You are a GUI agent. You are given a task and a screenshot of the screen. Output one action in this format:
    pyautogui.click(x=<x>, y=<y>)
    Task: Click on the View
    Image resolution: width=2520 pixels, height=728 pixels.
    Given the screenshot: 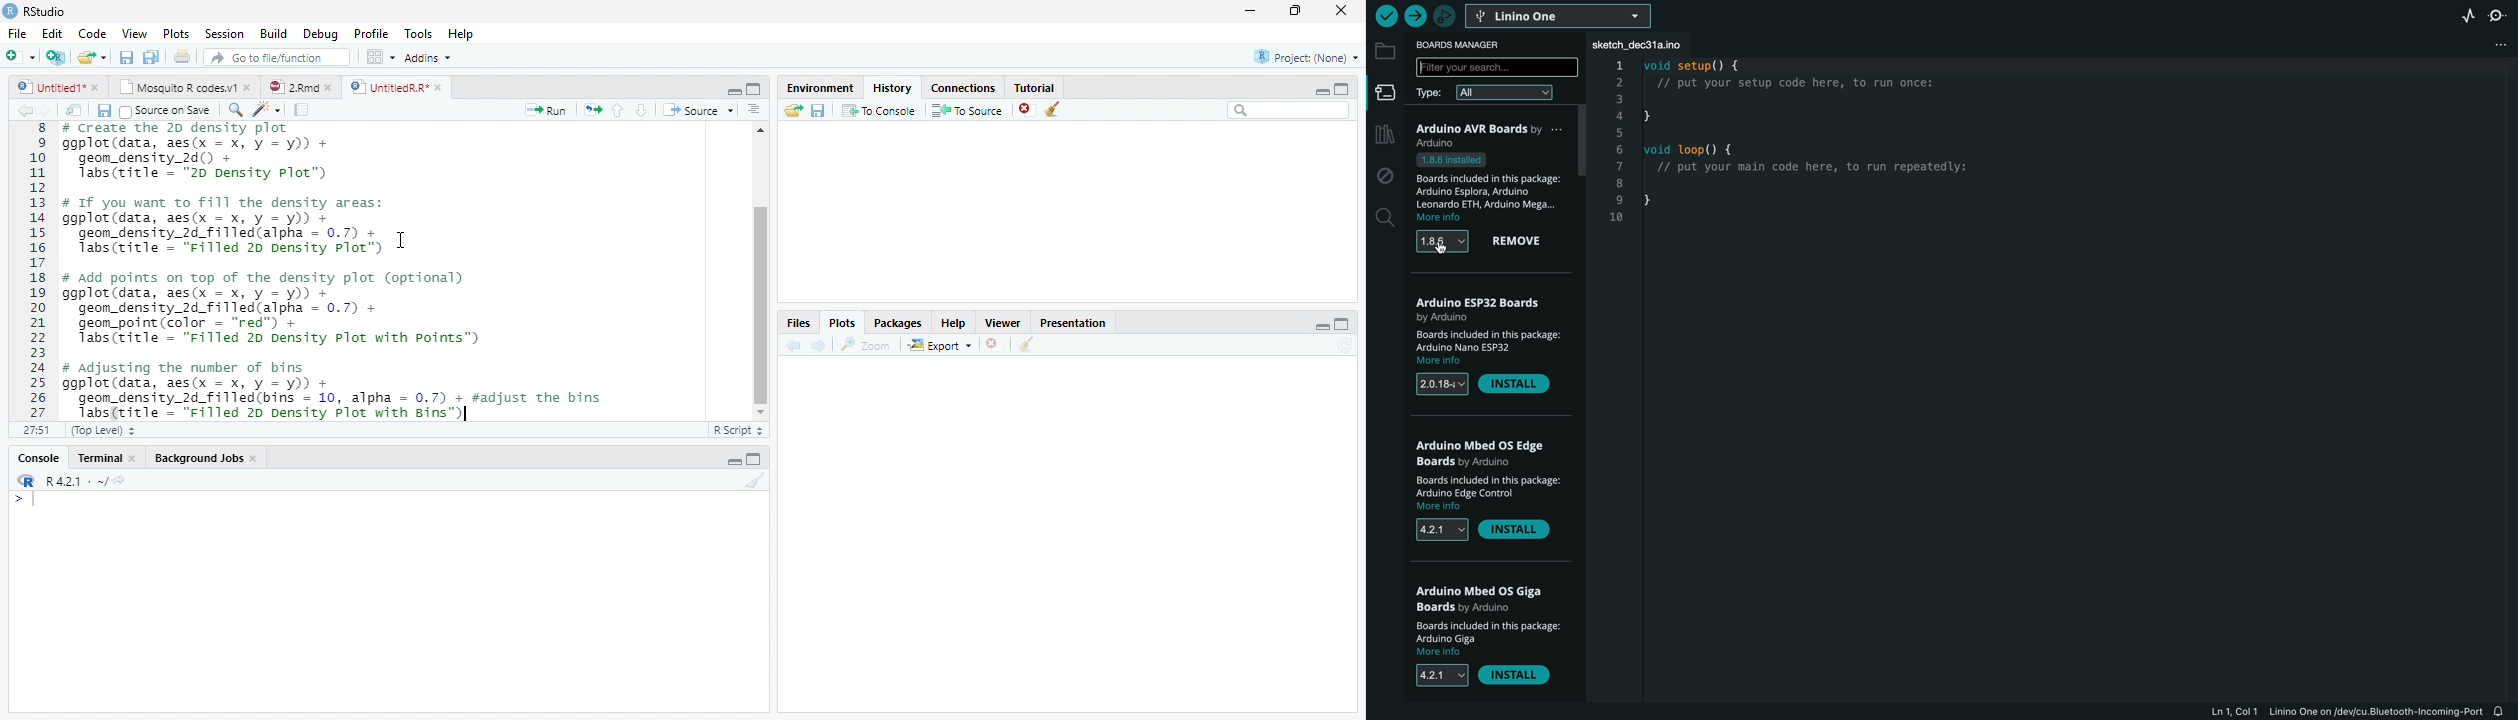 What is the action you would take?
    pyautogui.click(x=134, y=34)
    